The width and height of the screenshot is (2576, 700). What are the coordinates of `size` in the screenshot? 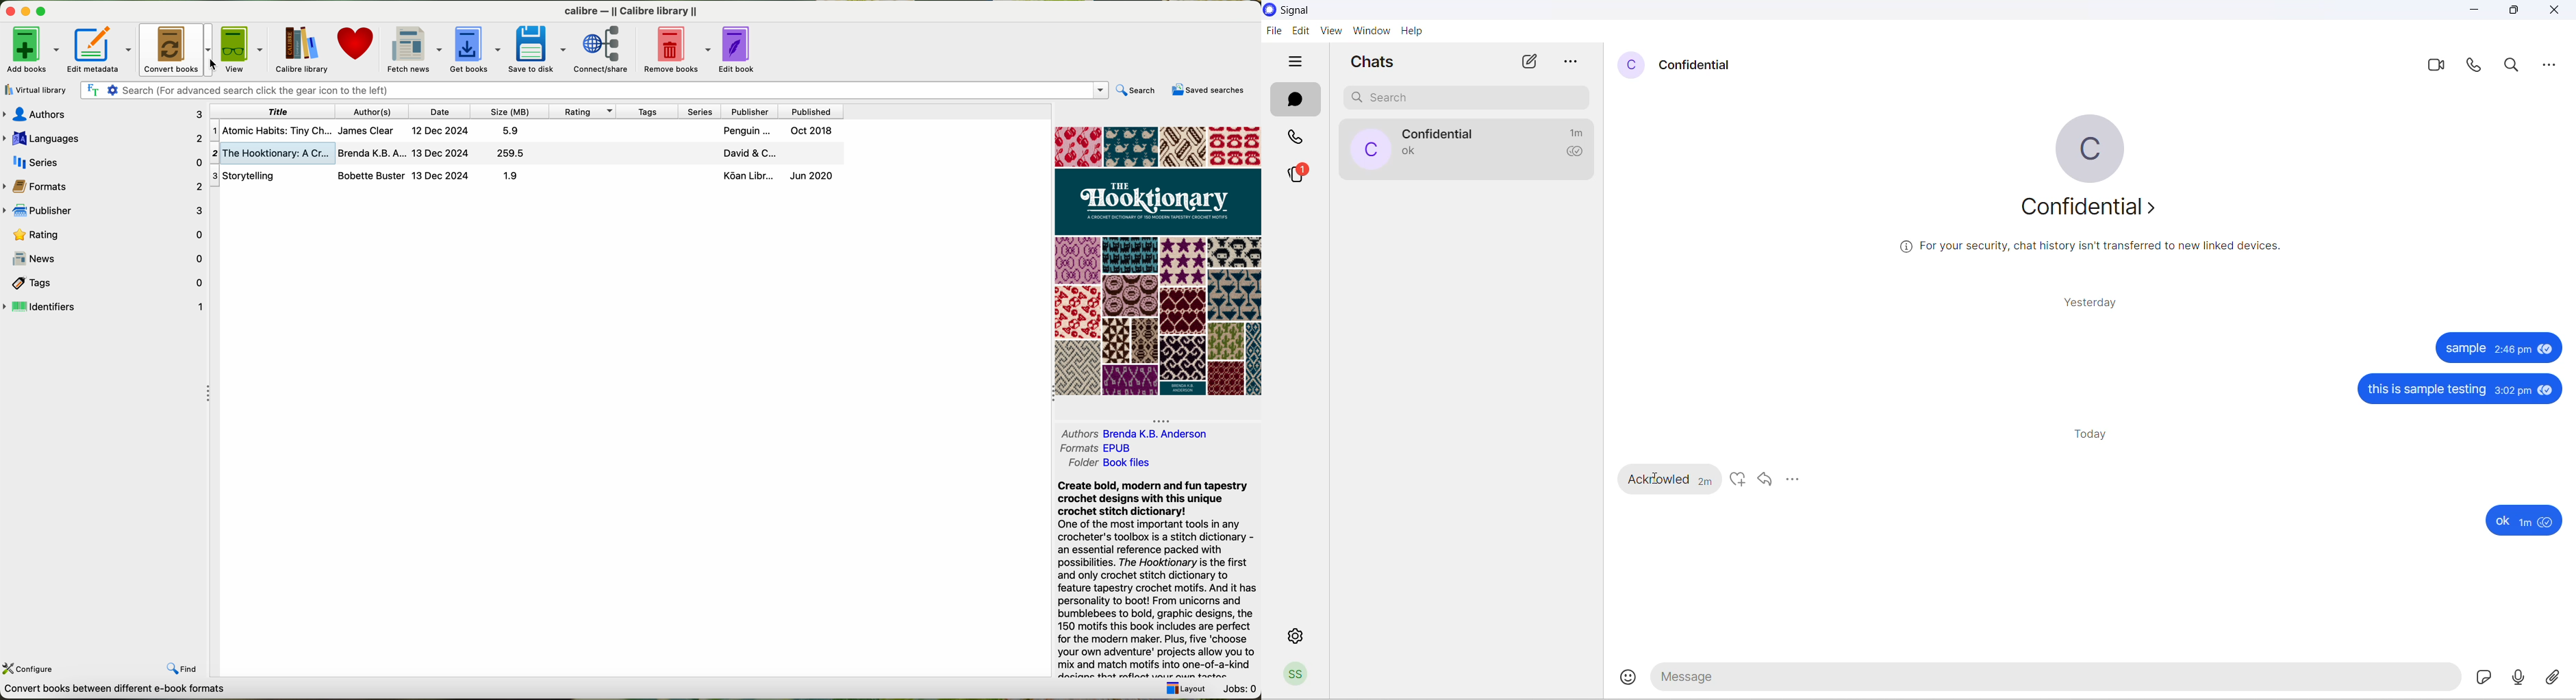 It's located at (508, 112).